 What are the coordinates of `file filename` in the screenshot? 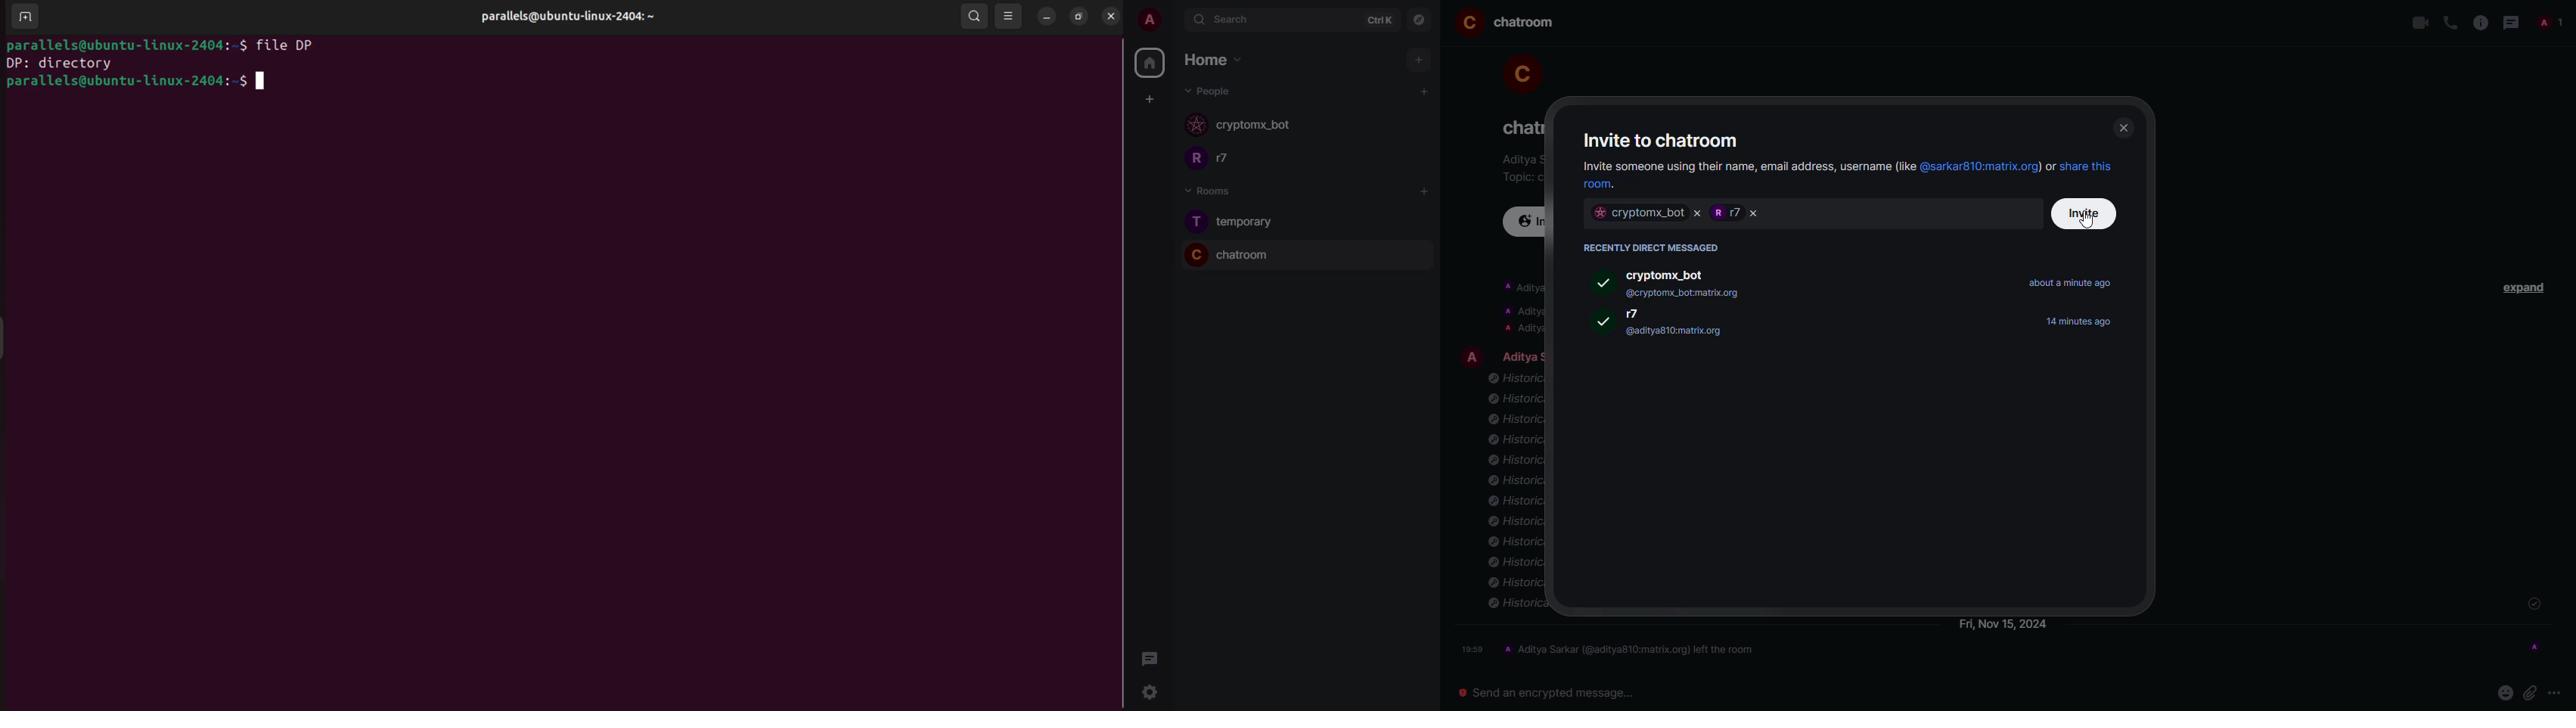 It's located at (292, 48).